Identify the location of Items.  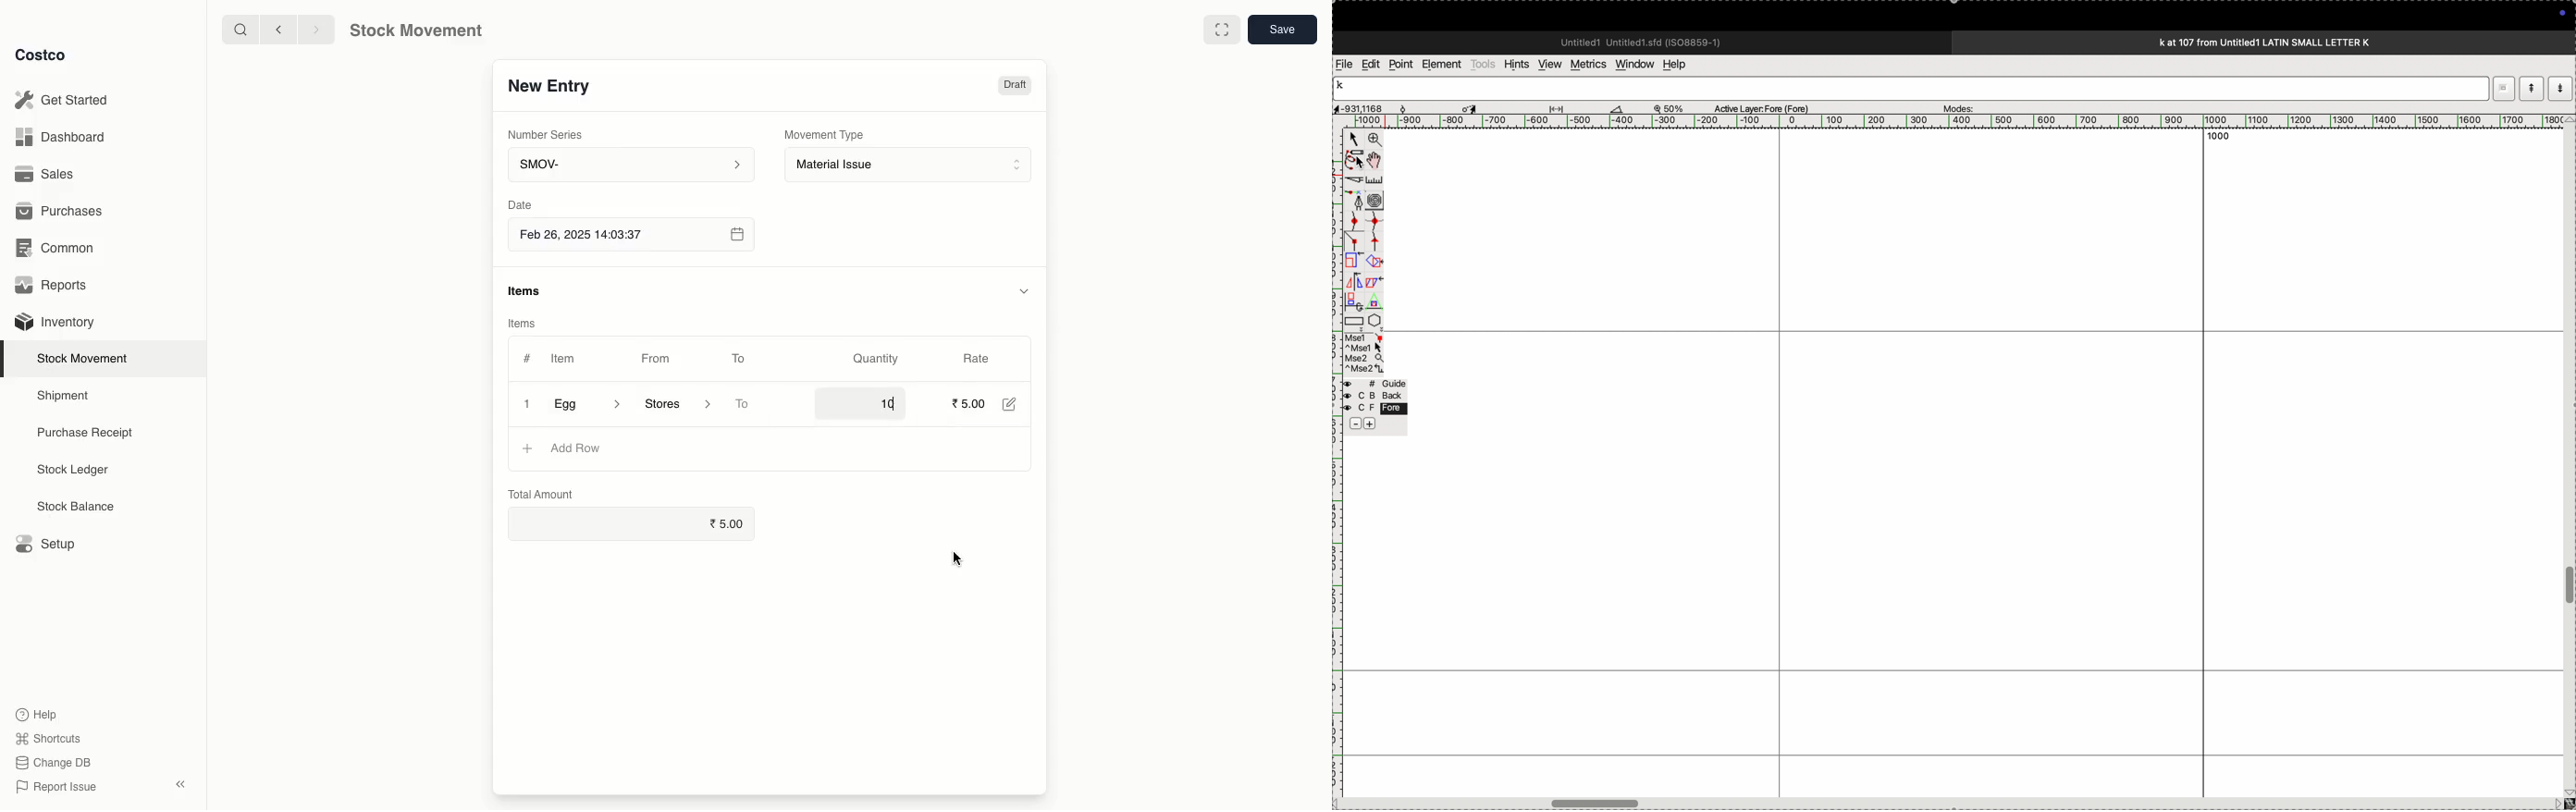
(520, 323).